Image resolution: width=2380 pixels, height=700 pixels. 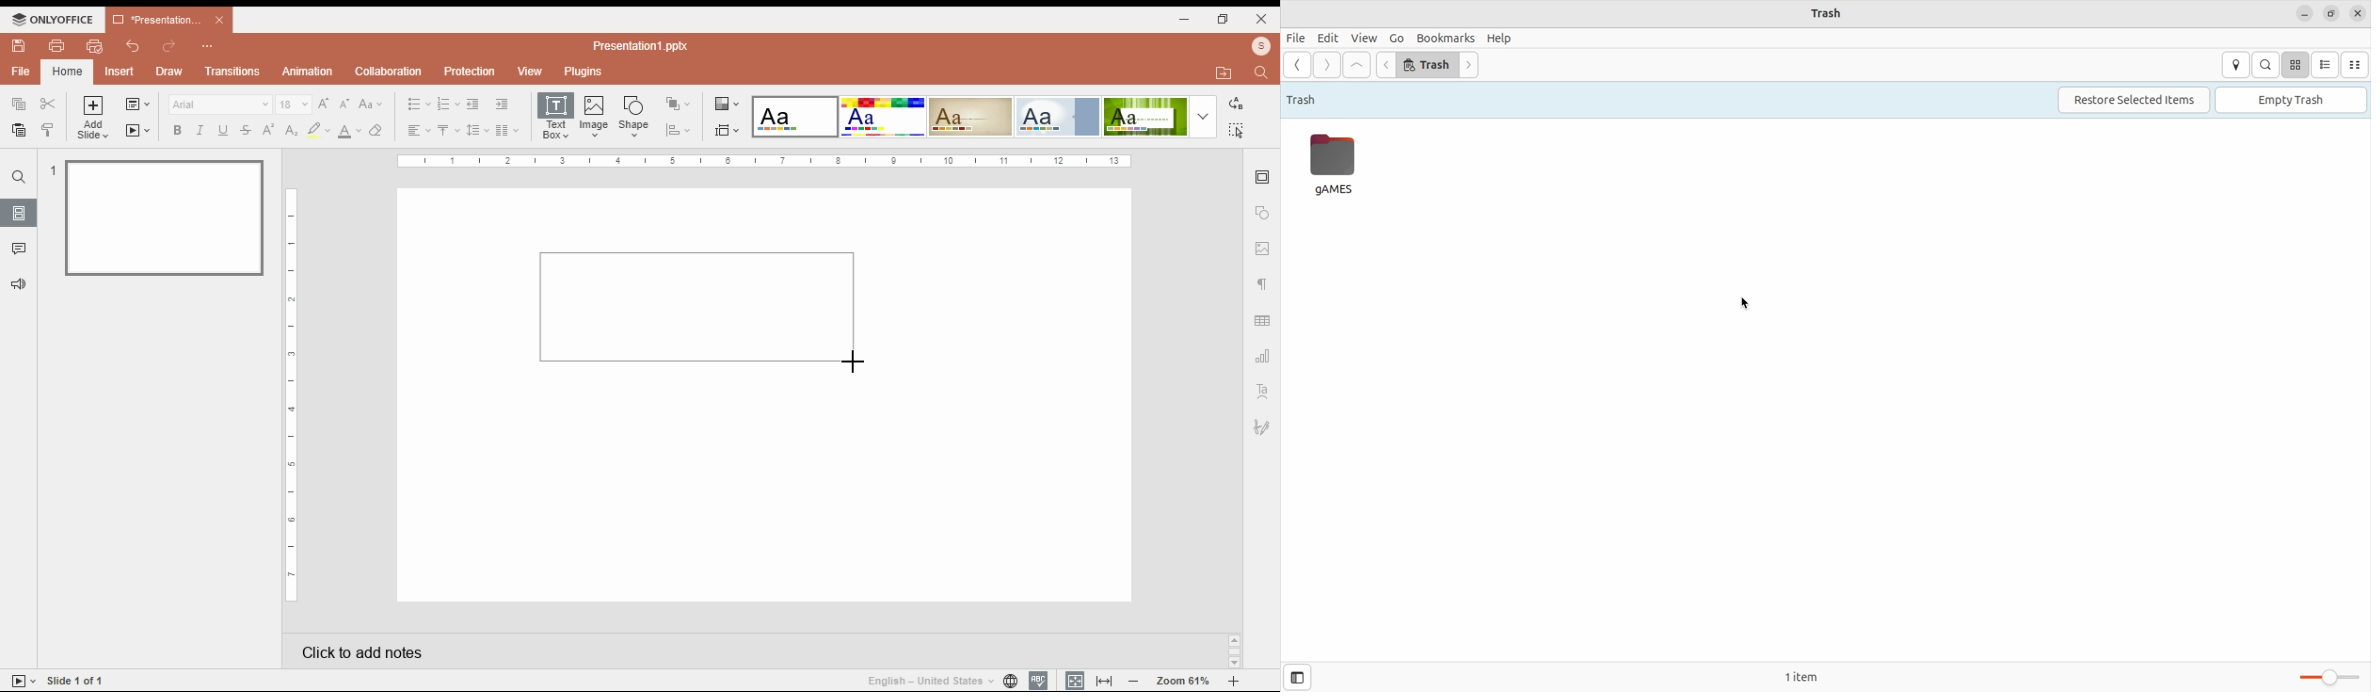 I want to click on superscript, so click(x=268, y=130).